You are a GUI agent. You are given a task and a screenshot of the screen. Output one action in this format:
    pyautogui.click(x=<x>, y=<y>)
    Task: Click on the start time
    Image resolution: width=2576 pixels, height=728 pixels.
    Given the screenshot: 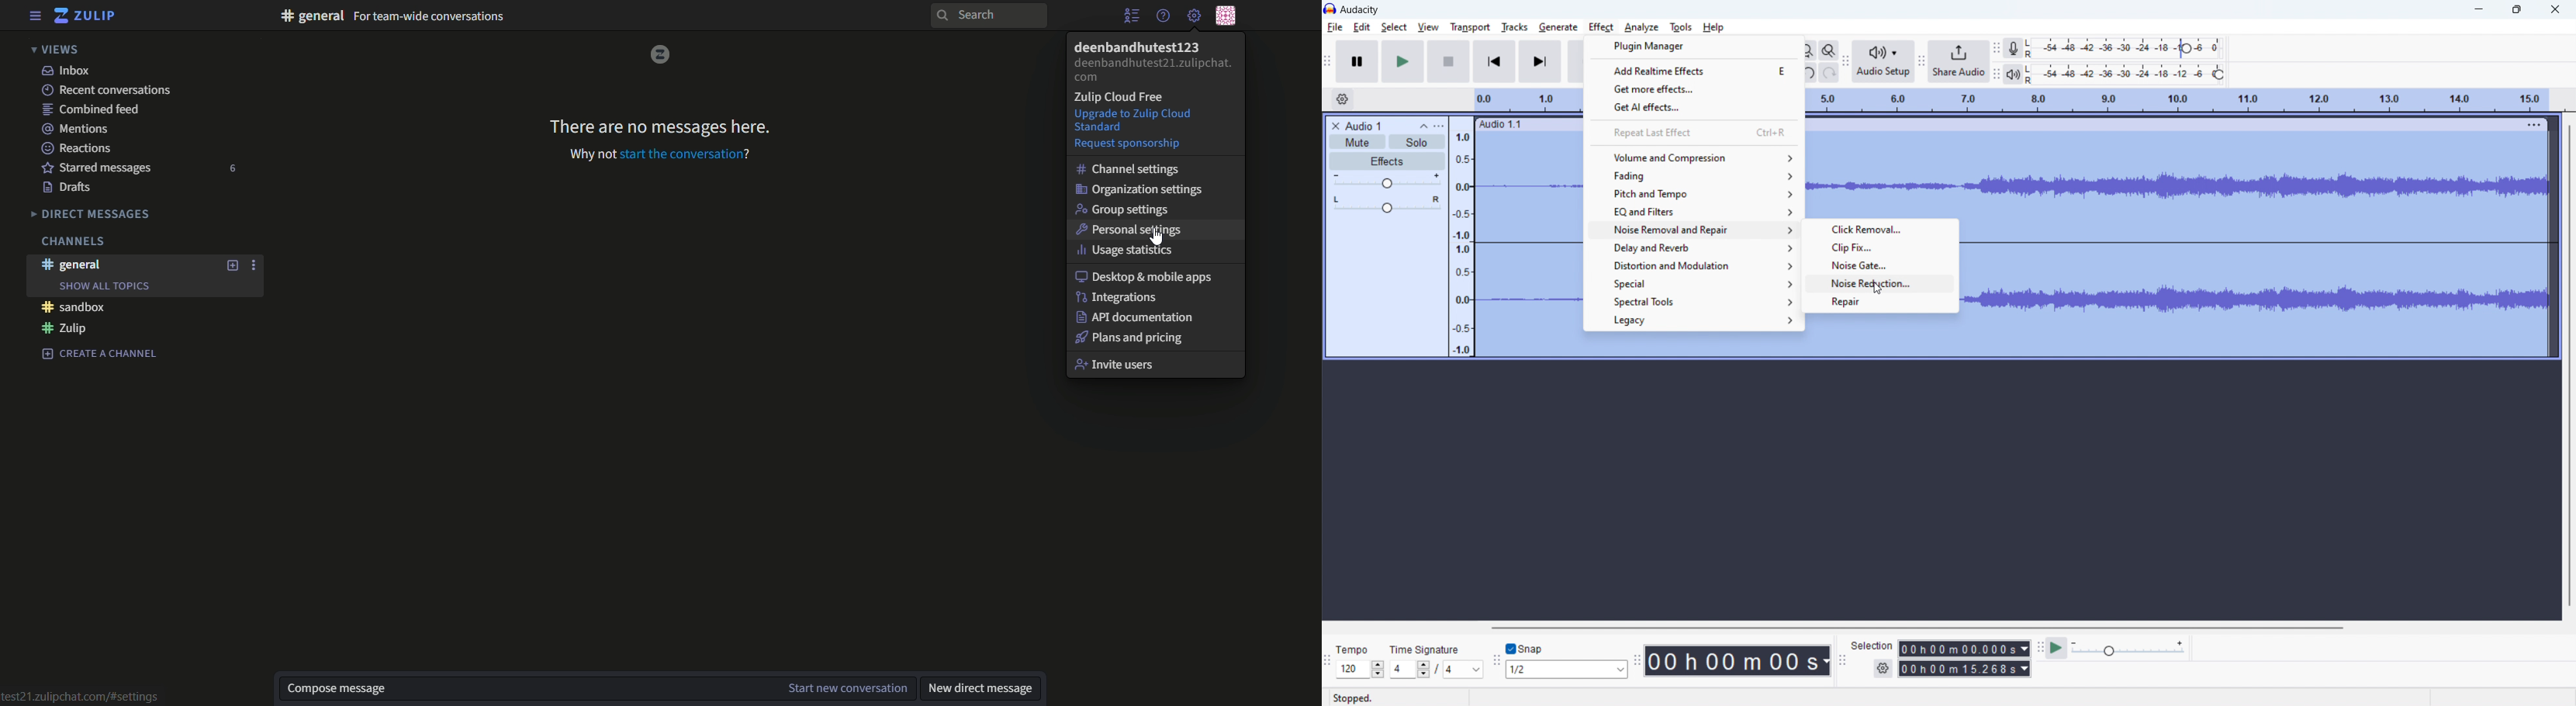 What is the action you would take?
    pyautogui.click(x=1965, y=648)
    